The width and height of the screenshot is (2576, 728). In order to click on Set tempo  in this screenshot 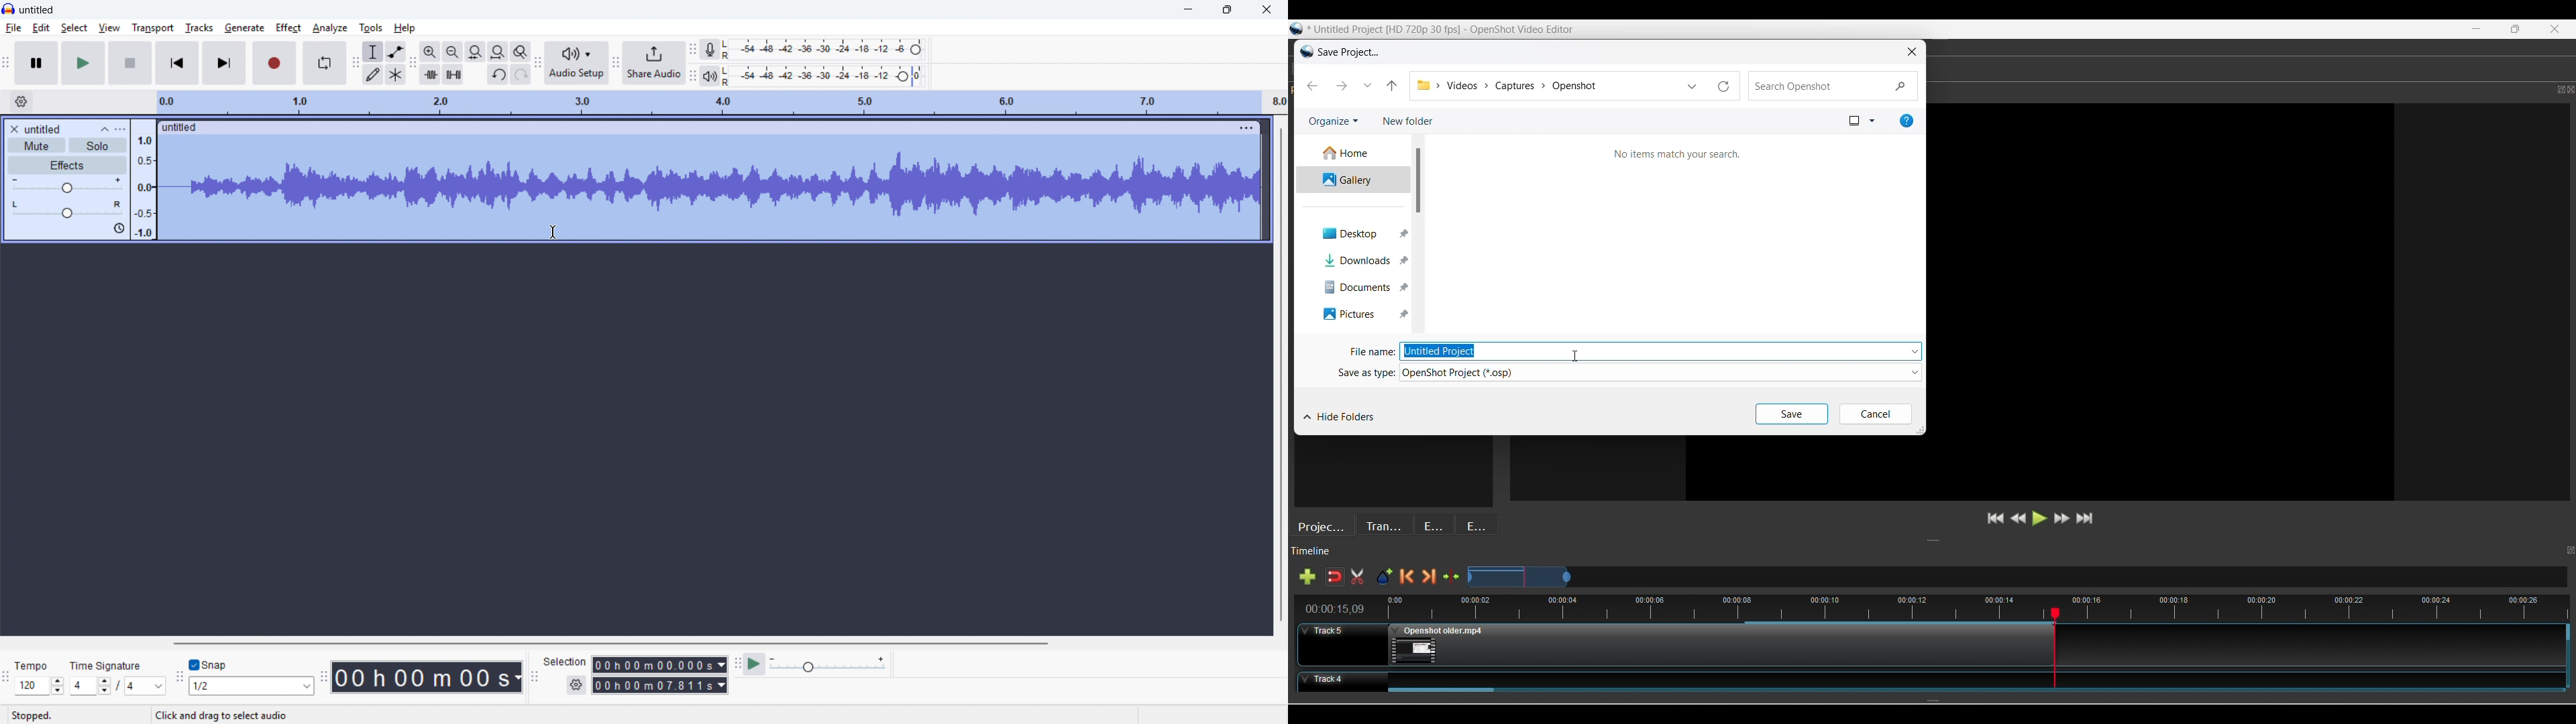, I will do `click(38, 686)`.